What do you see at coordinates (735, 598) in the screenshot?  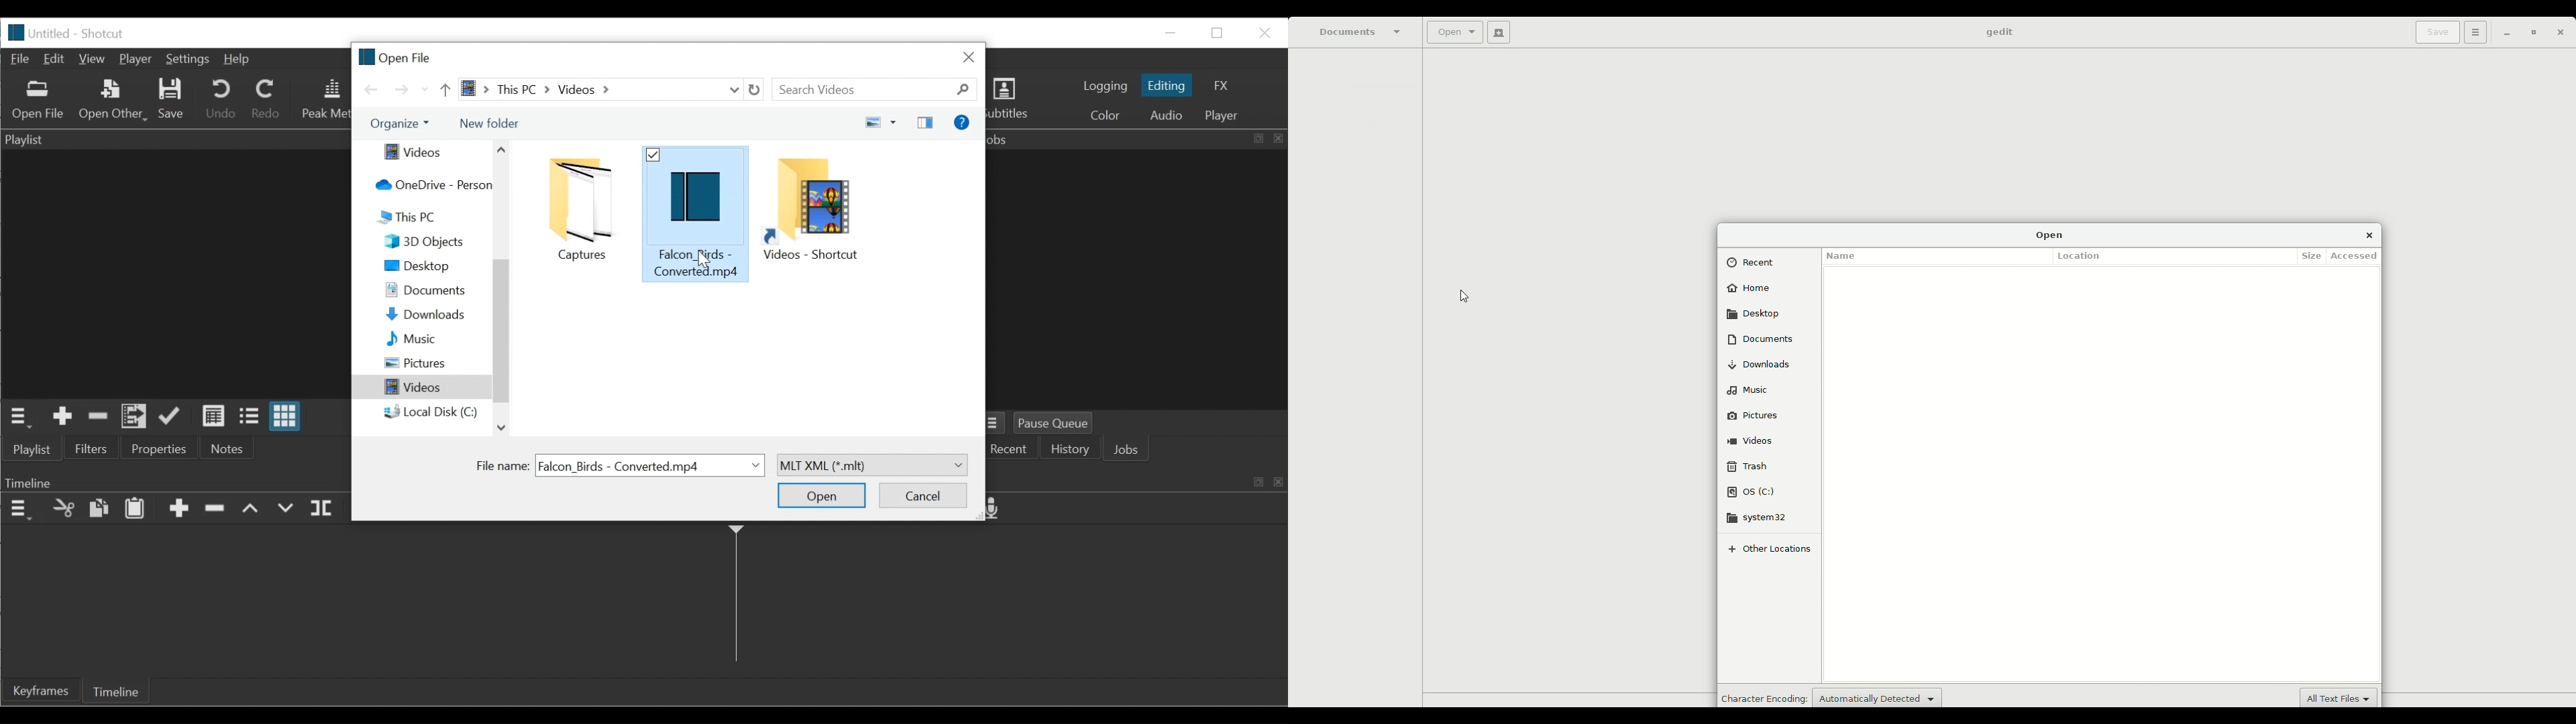 I see `Timeline cursor` at bounding box center [735, 598].